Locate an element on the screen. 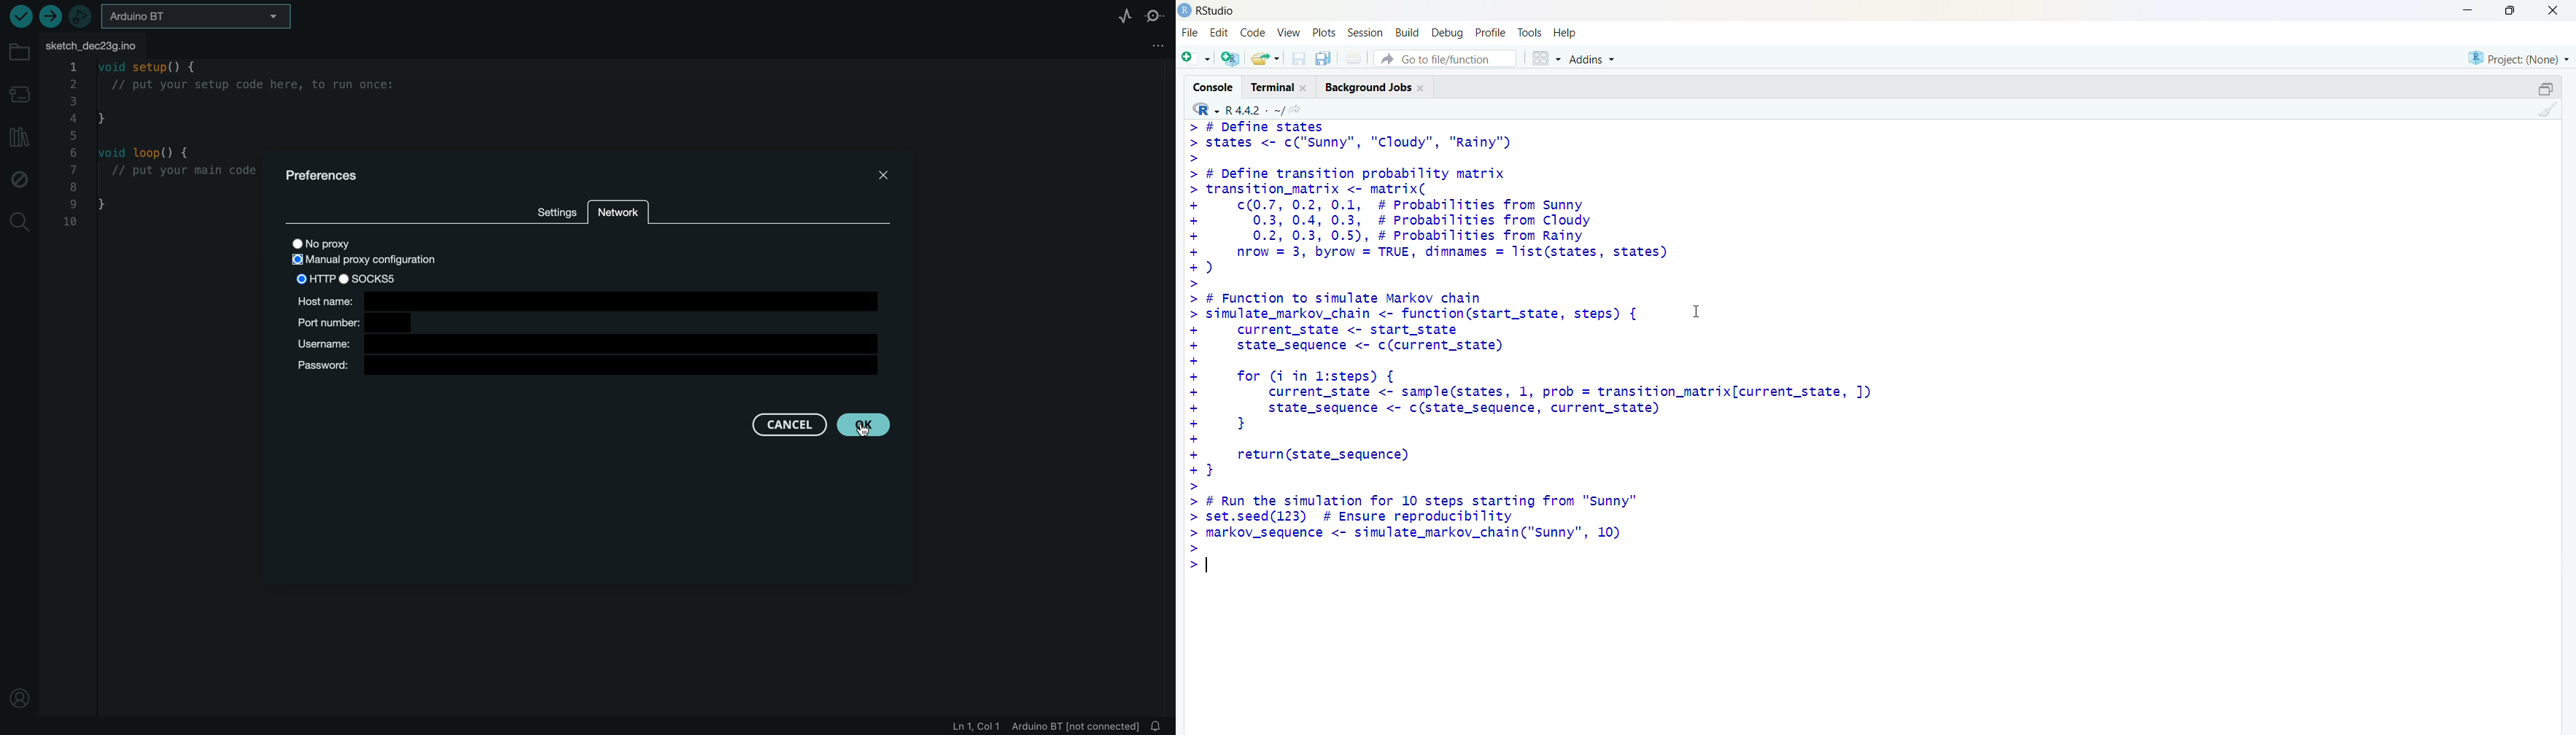  file is located at coordinates (1188, 32).